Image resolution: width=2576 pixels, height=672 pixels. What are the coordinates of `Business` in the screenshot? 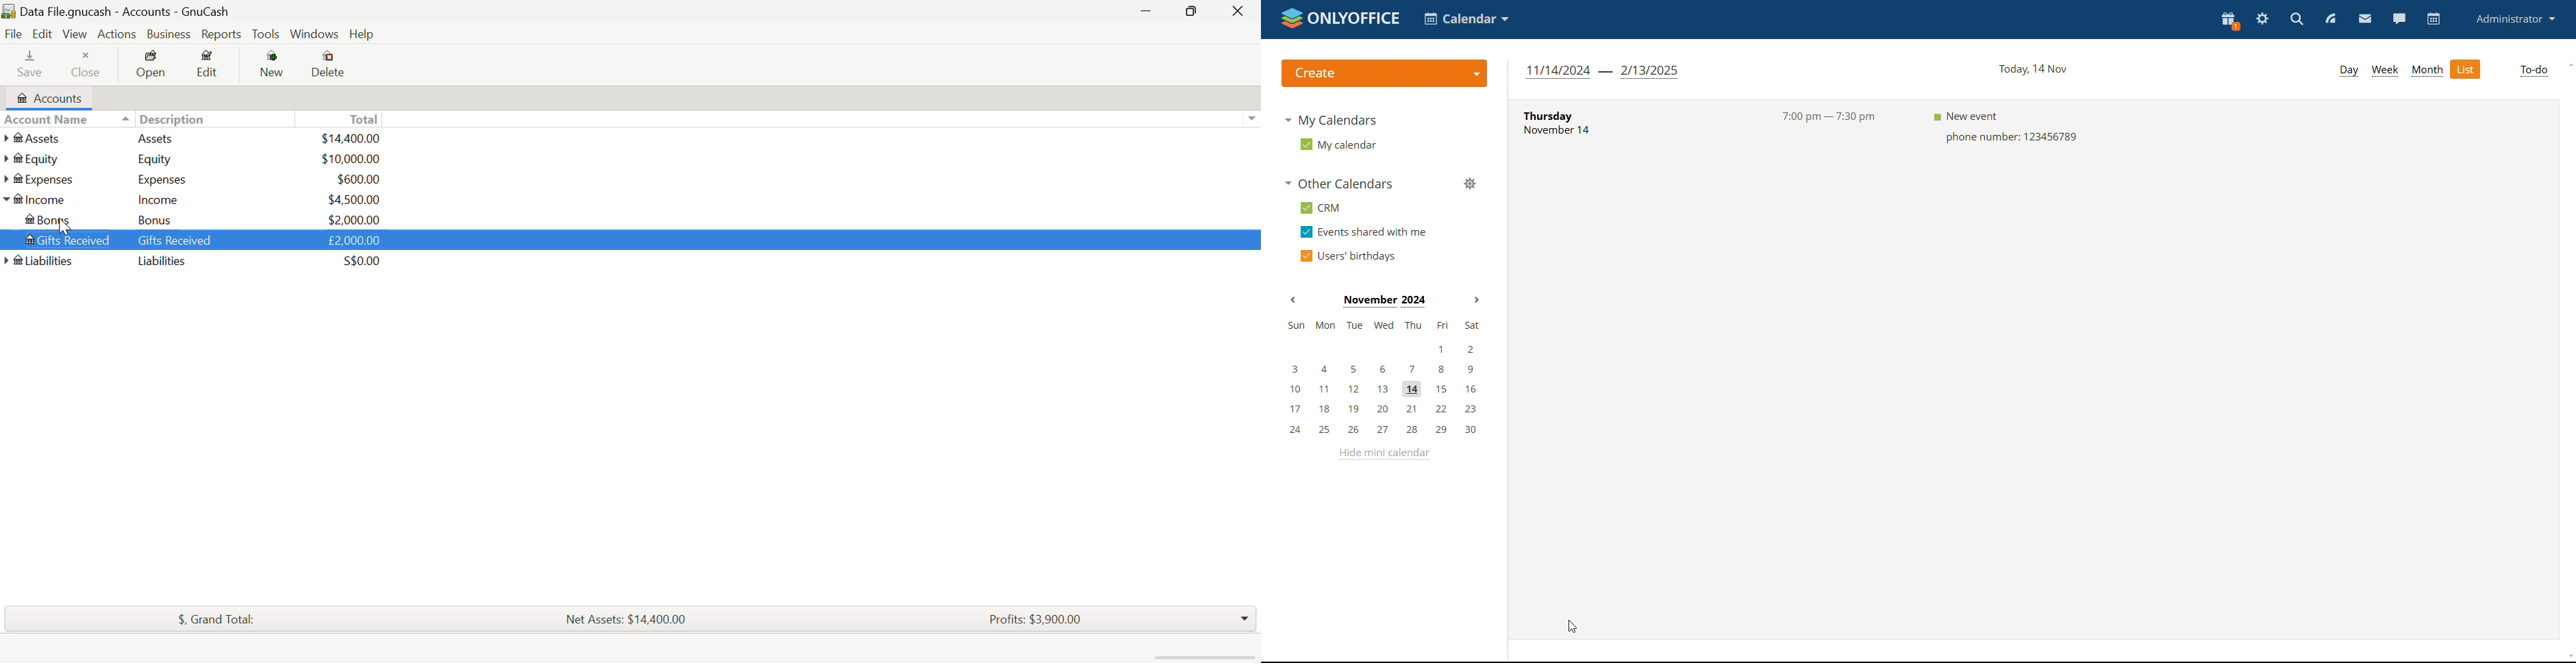 It's located at (168, 33).